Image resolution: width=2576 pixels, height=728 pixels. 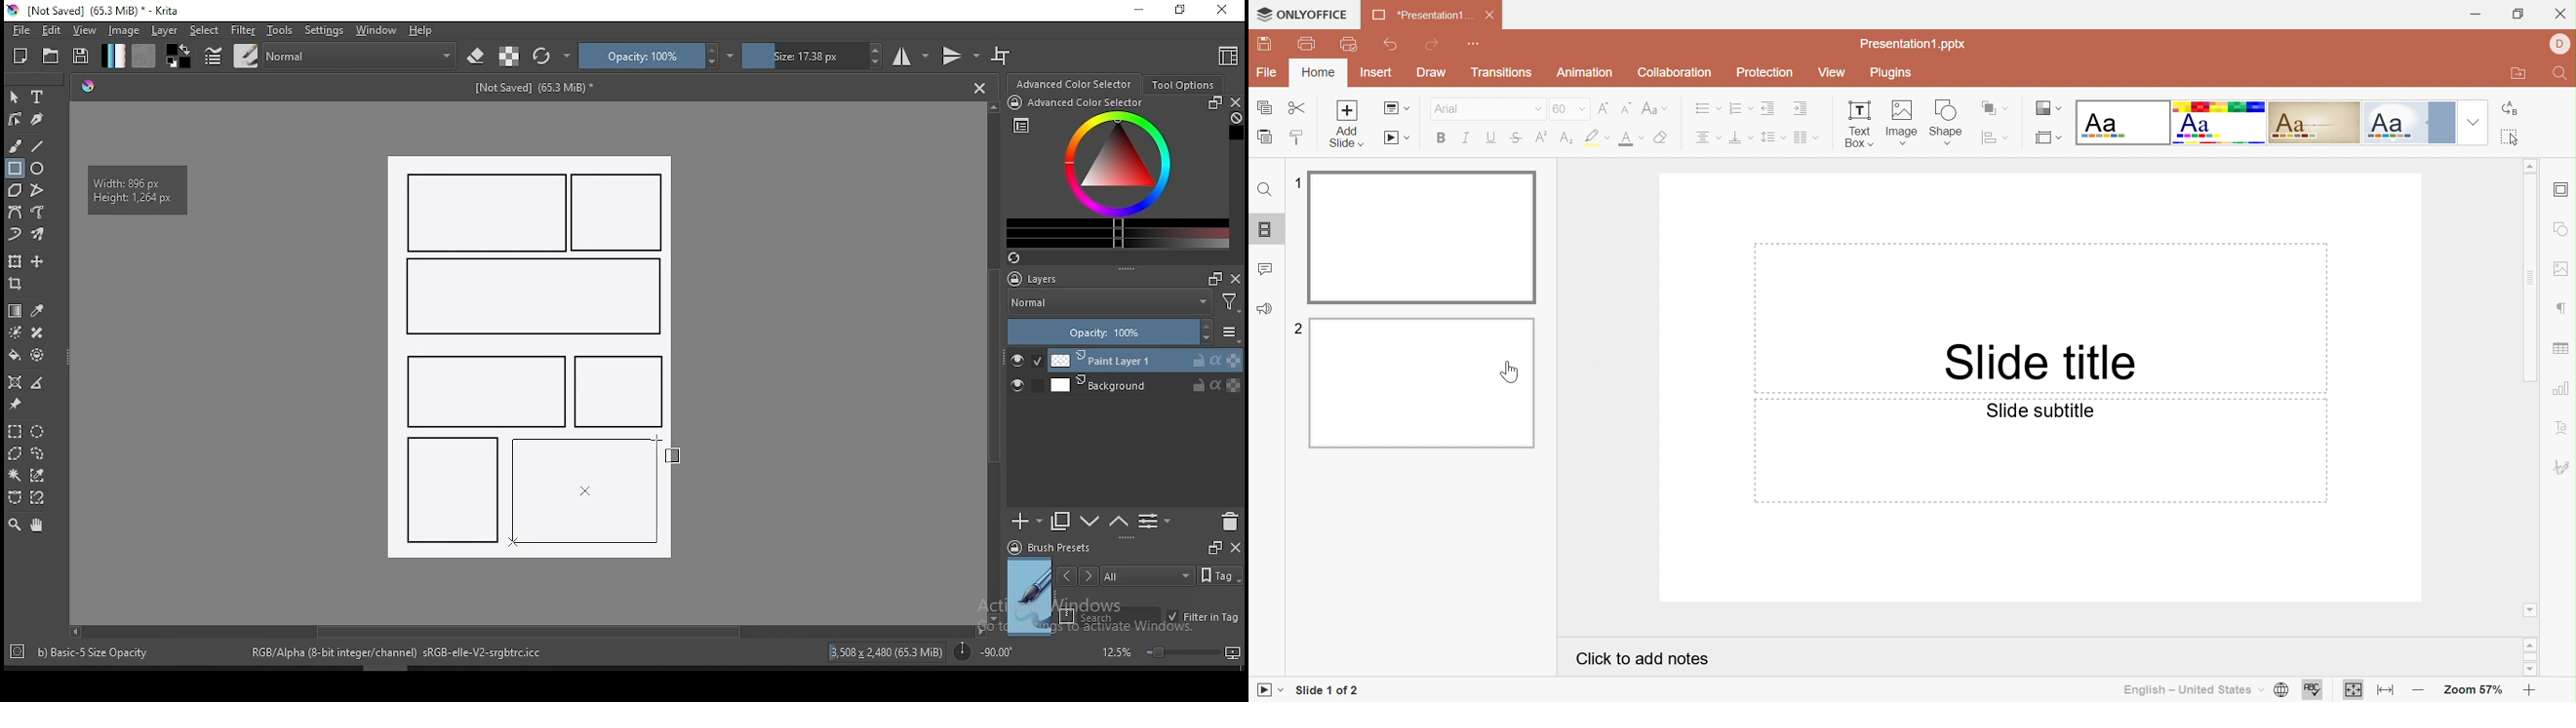 What do you see at coordinates (1541, 136) in the screenshot?
I see `Superscript` at bounding box center [1541, 136].